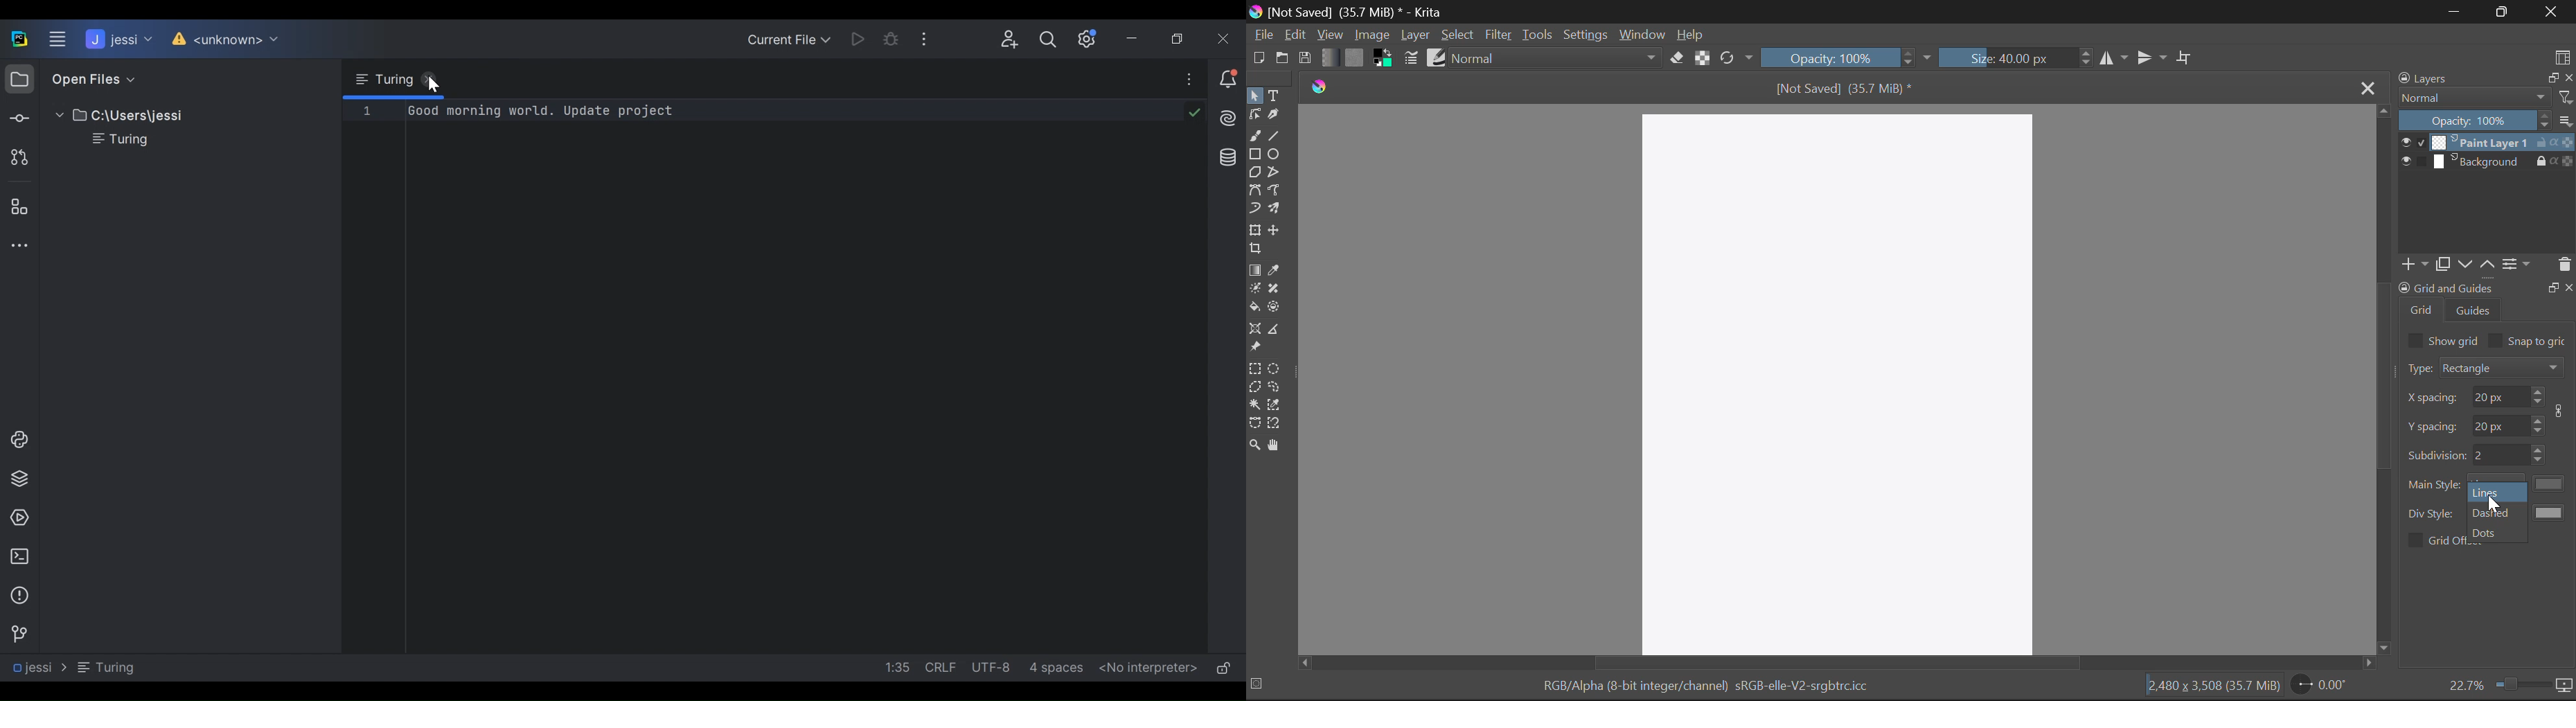  What do you see at coordinates (1276, 445) in the screenshot?
I see `Pan` at bounding box center [1276, 445].